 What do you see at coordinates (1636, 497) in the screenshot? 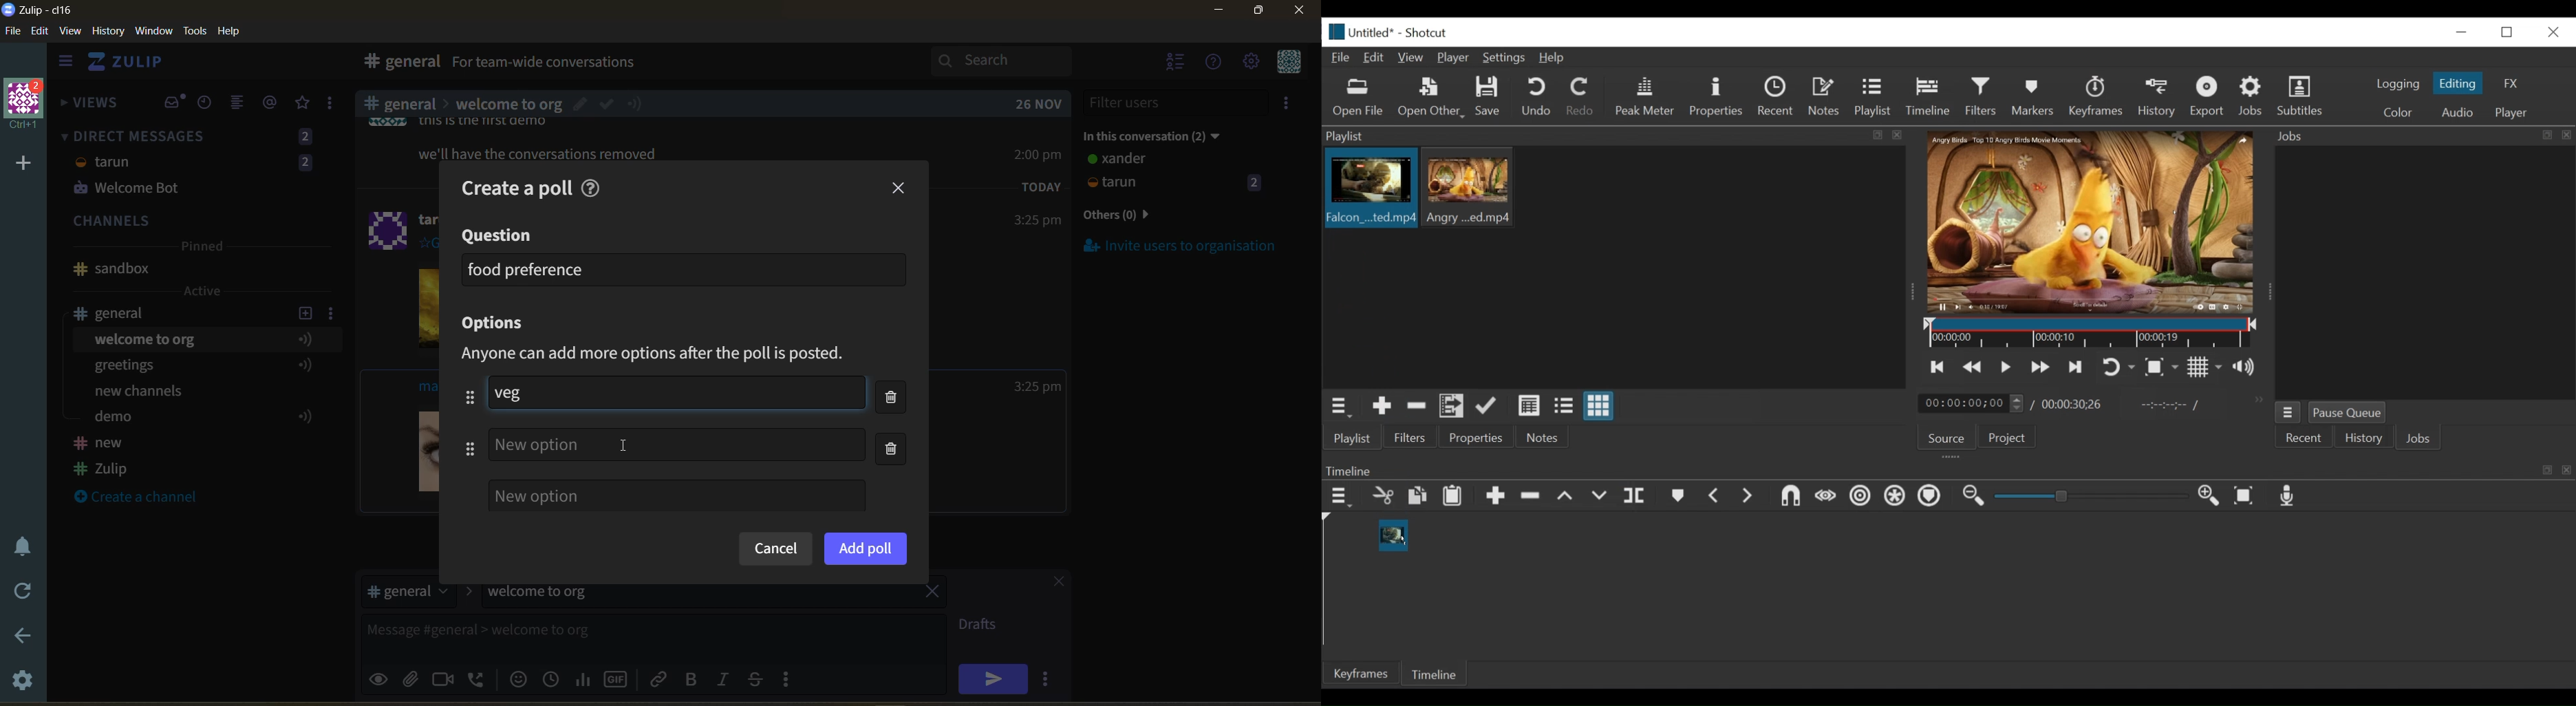
I see `split at playhead` at bounding box center [1636, 497].